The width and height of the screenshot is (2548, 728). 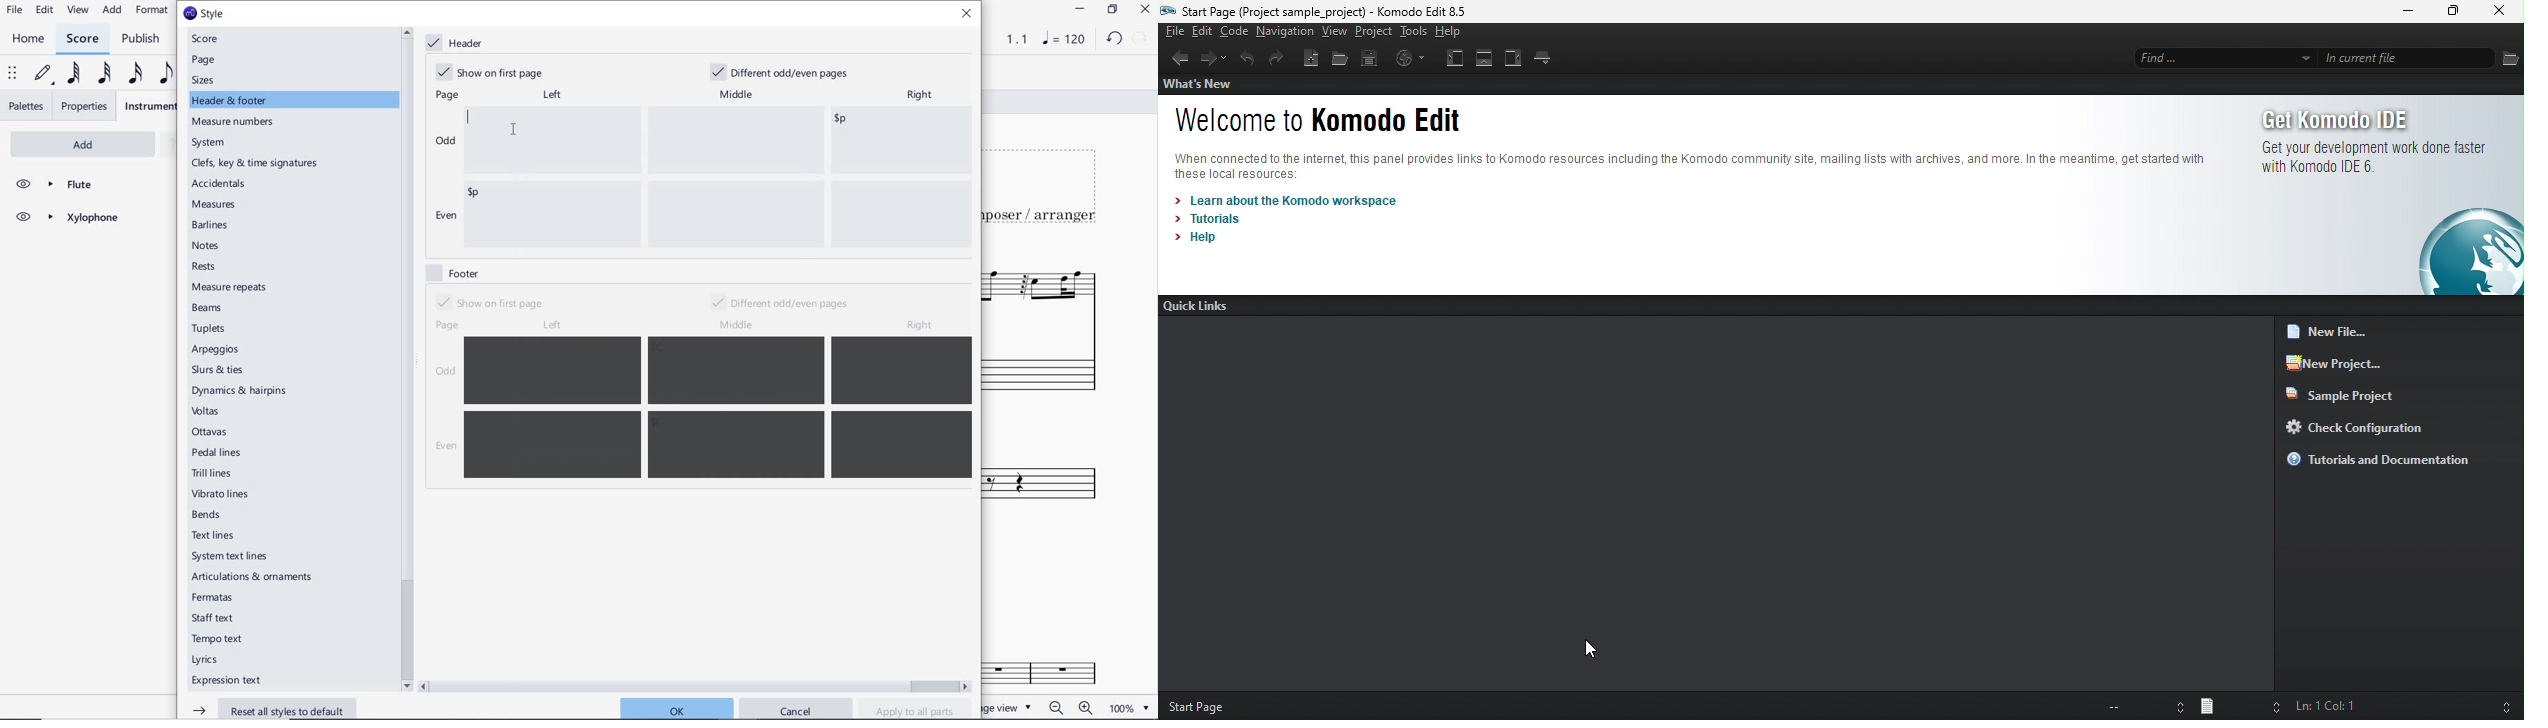 I want to click on pedal lines, so click(x=218, y=452).